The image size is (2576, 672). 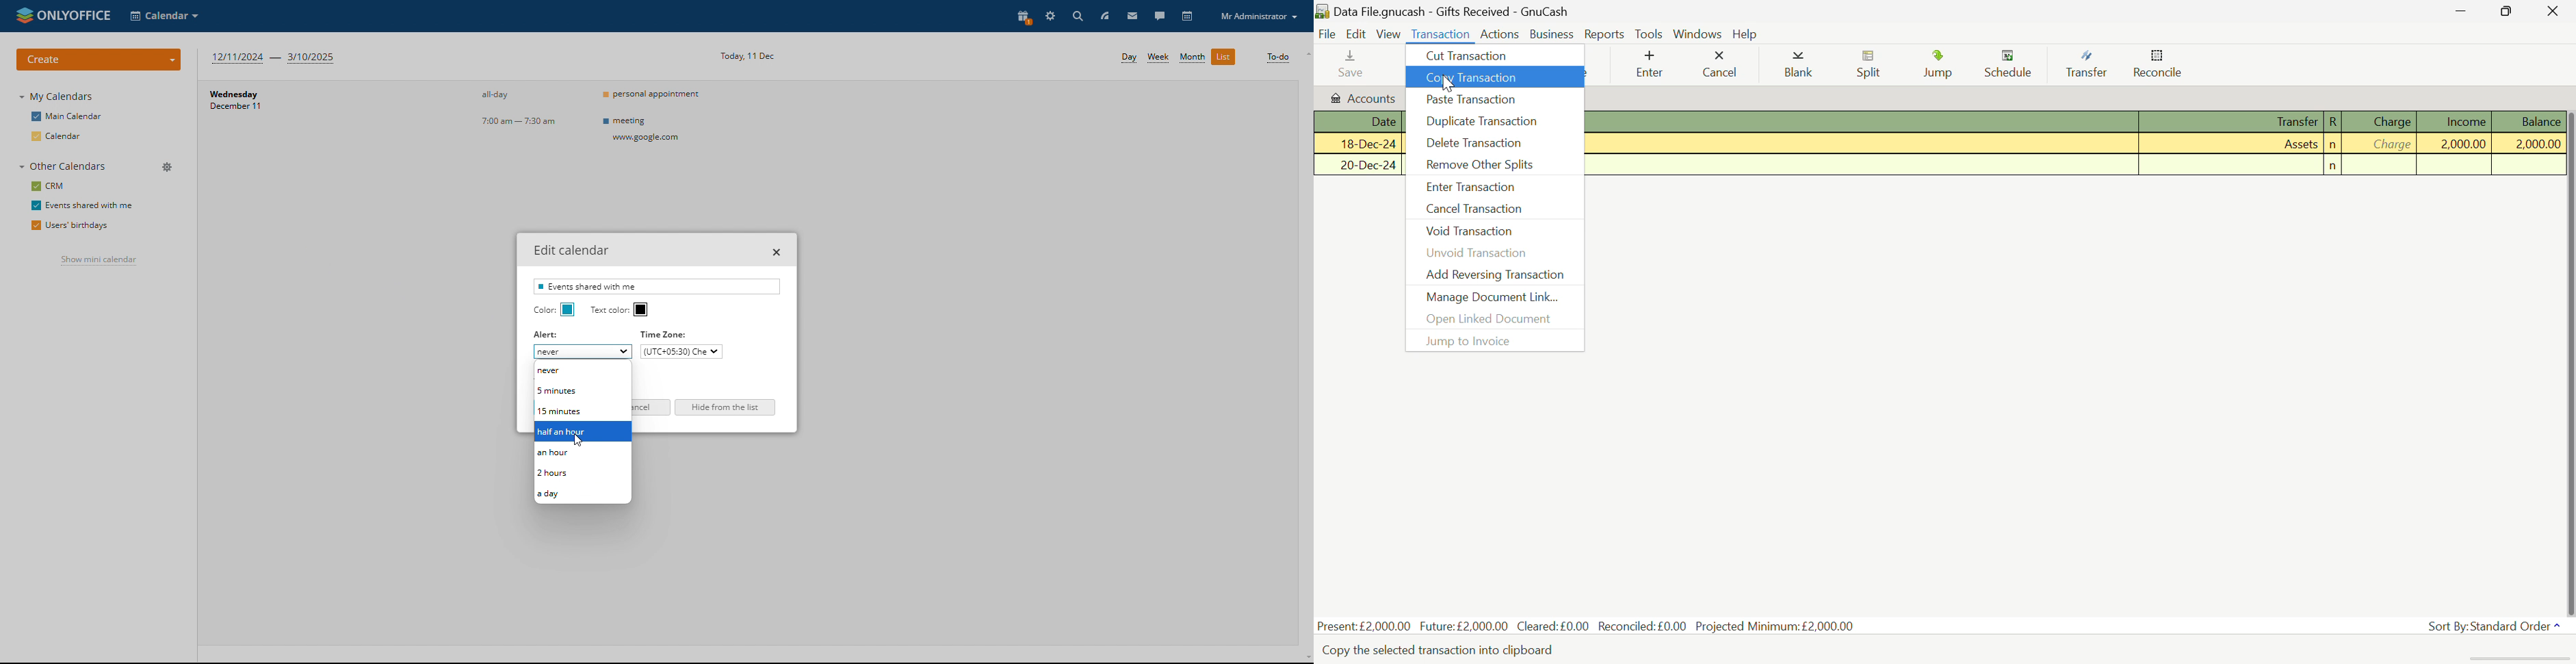 What do you see at coordinates (523, 109) in the screenshot?
I see `event timings` at bounding box center [523, 109].